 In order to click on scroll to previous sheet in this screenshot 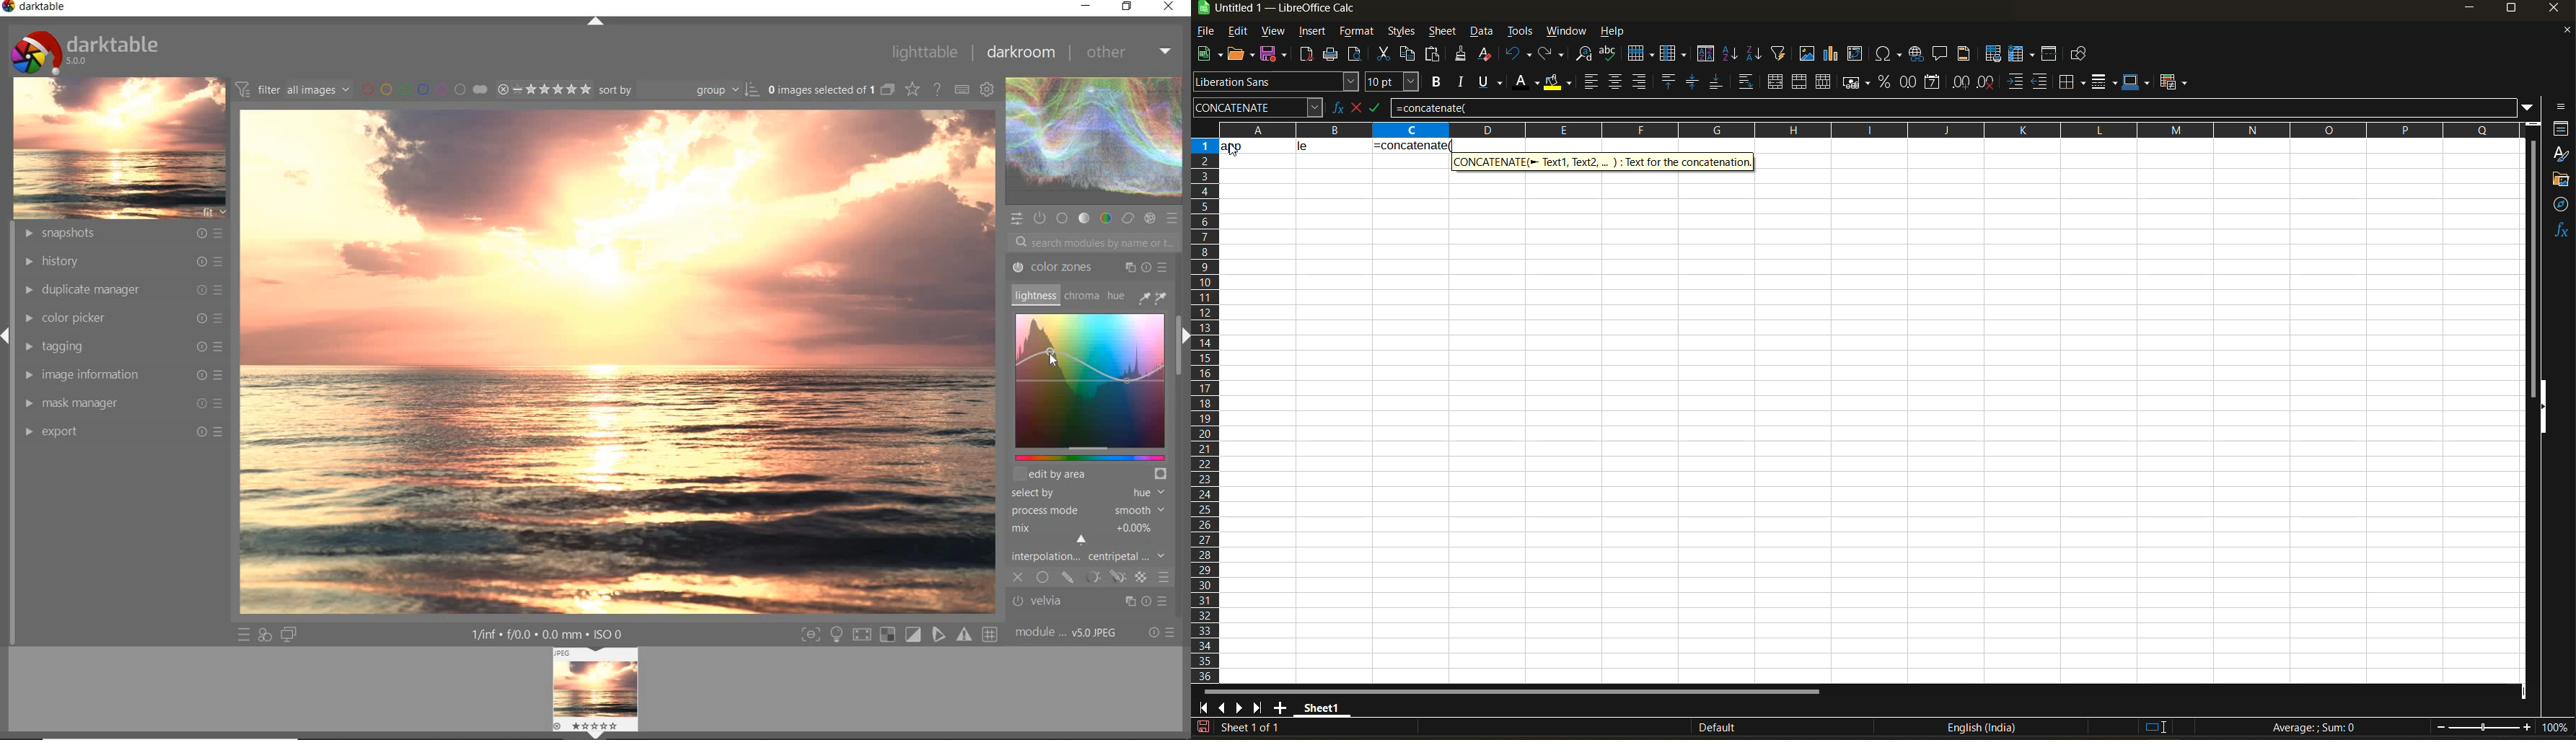, I will do `click(1222, 707)`.